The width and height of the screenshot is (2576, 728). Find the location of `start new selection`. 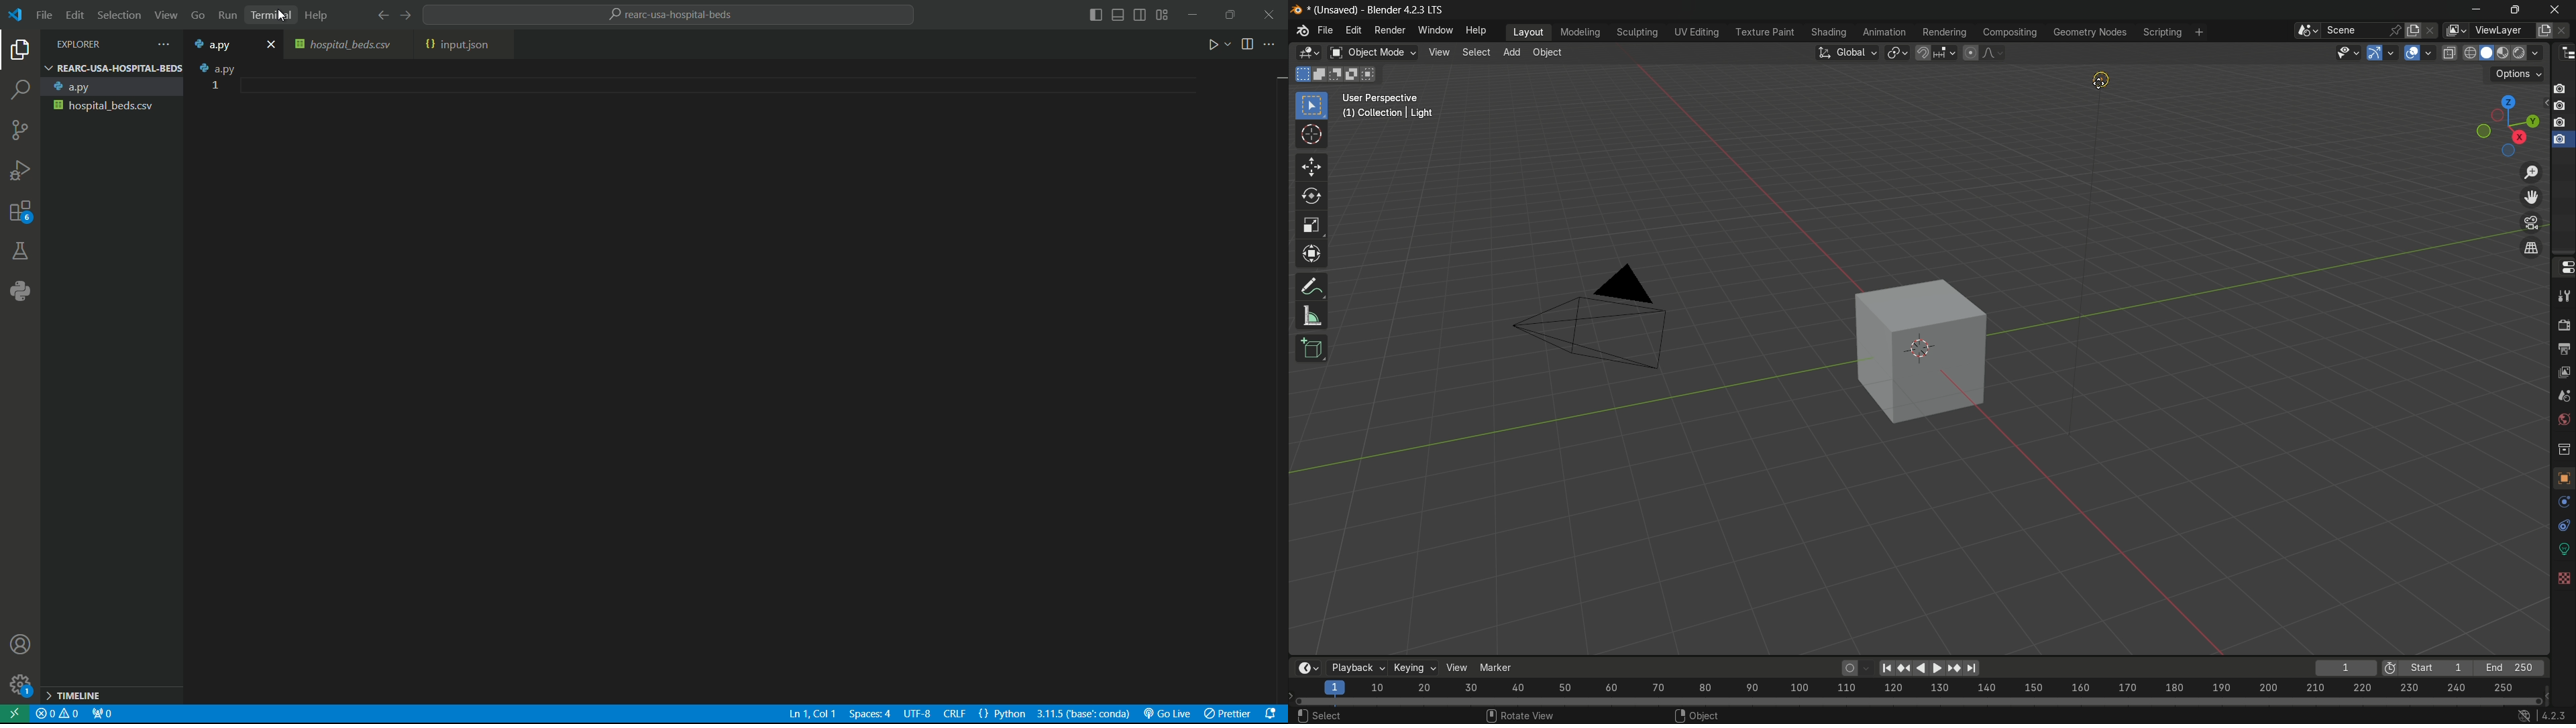

start new selection is located at coordinates (1301, 74).